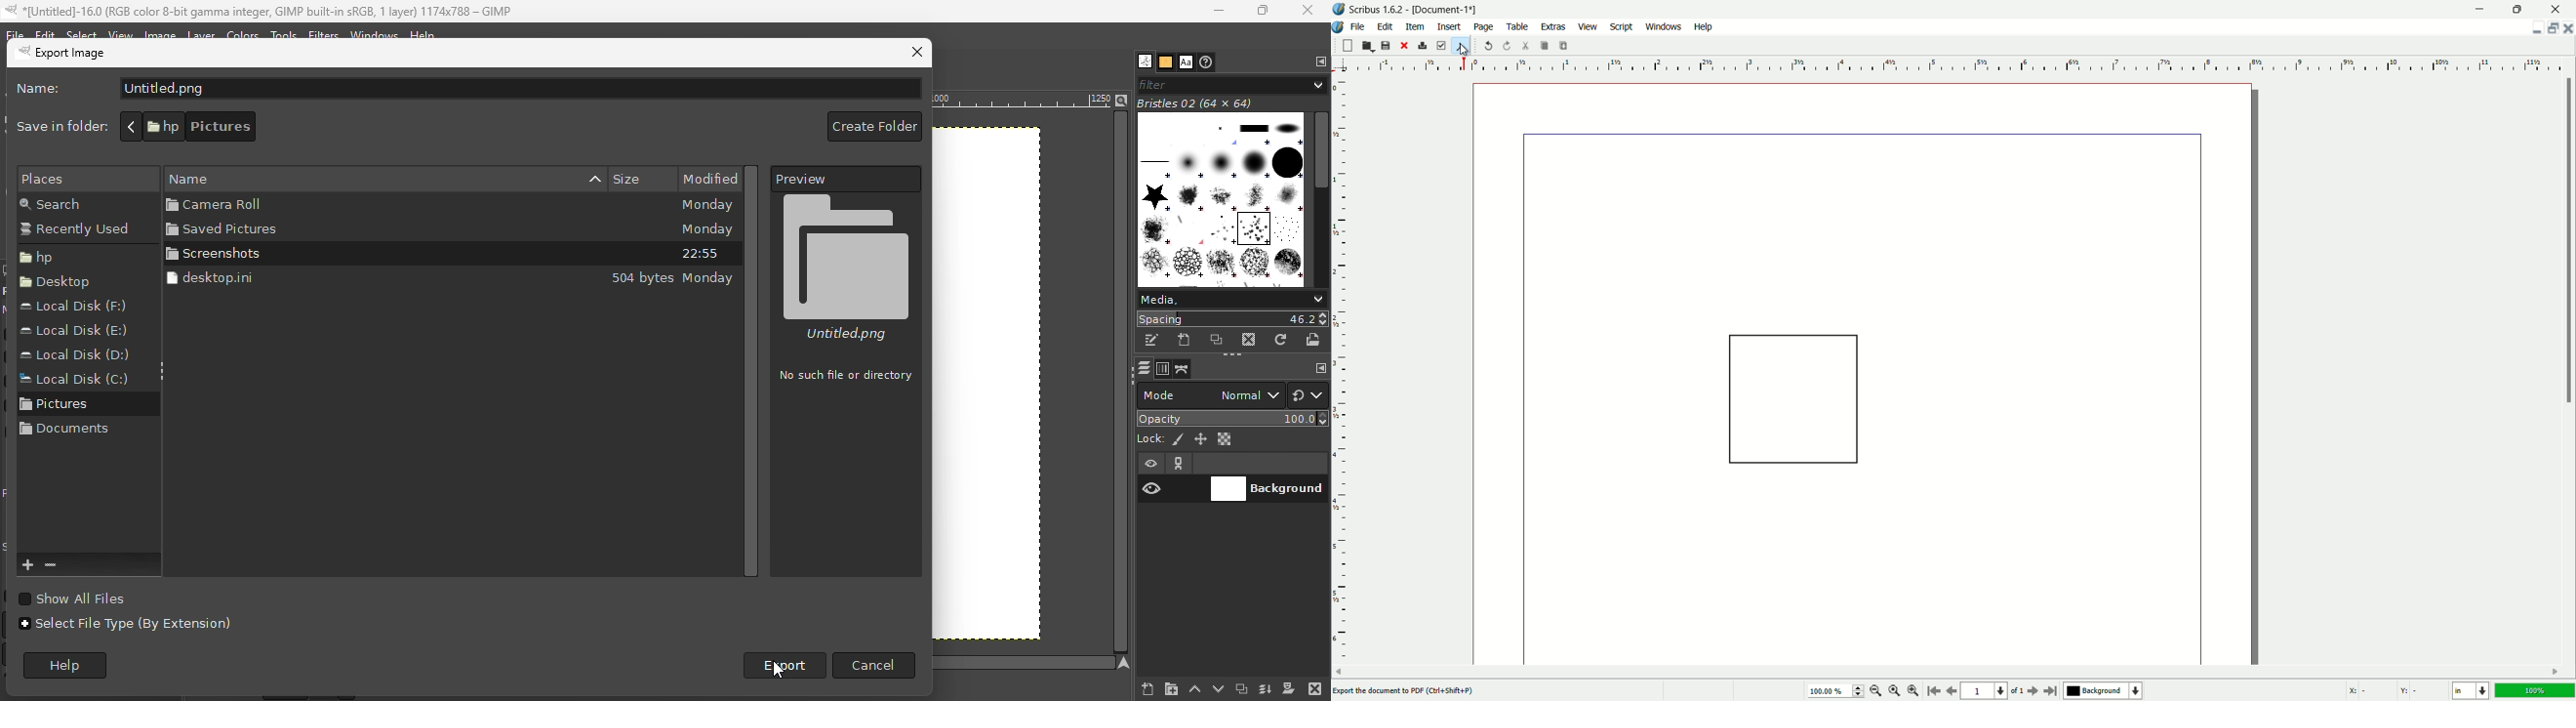 The height and width of the screenshot is (728, 2576). What do you see at coordinates (1424, 45) in the screenshot?
I see `print` at bounding box center [1424, 45].